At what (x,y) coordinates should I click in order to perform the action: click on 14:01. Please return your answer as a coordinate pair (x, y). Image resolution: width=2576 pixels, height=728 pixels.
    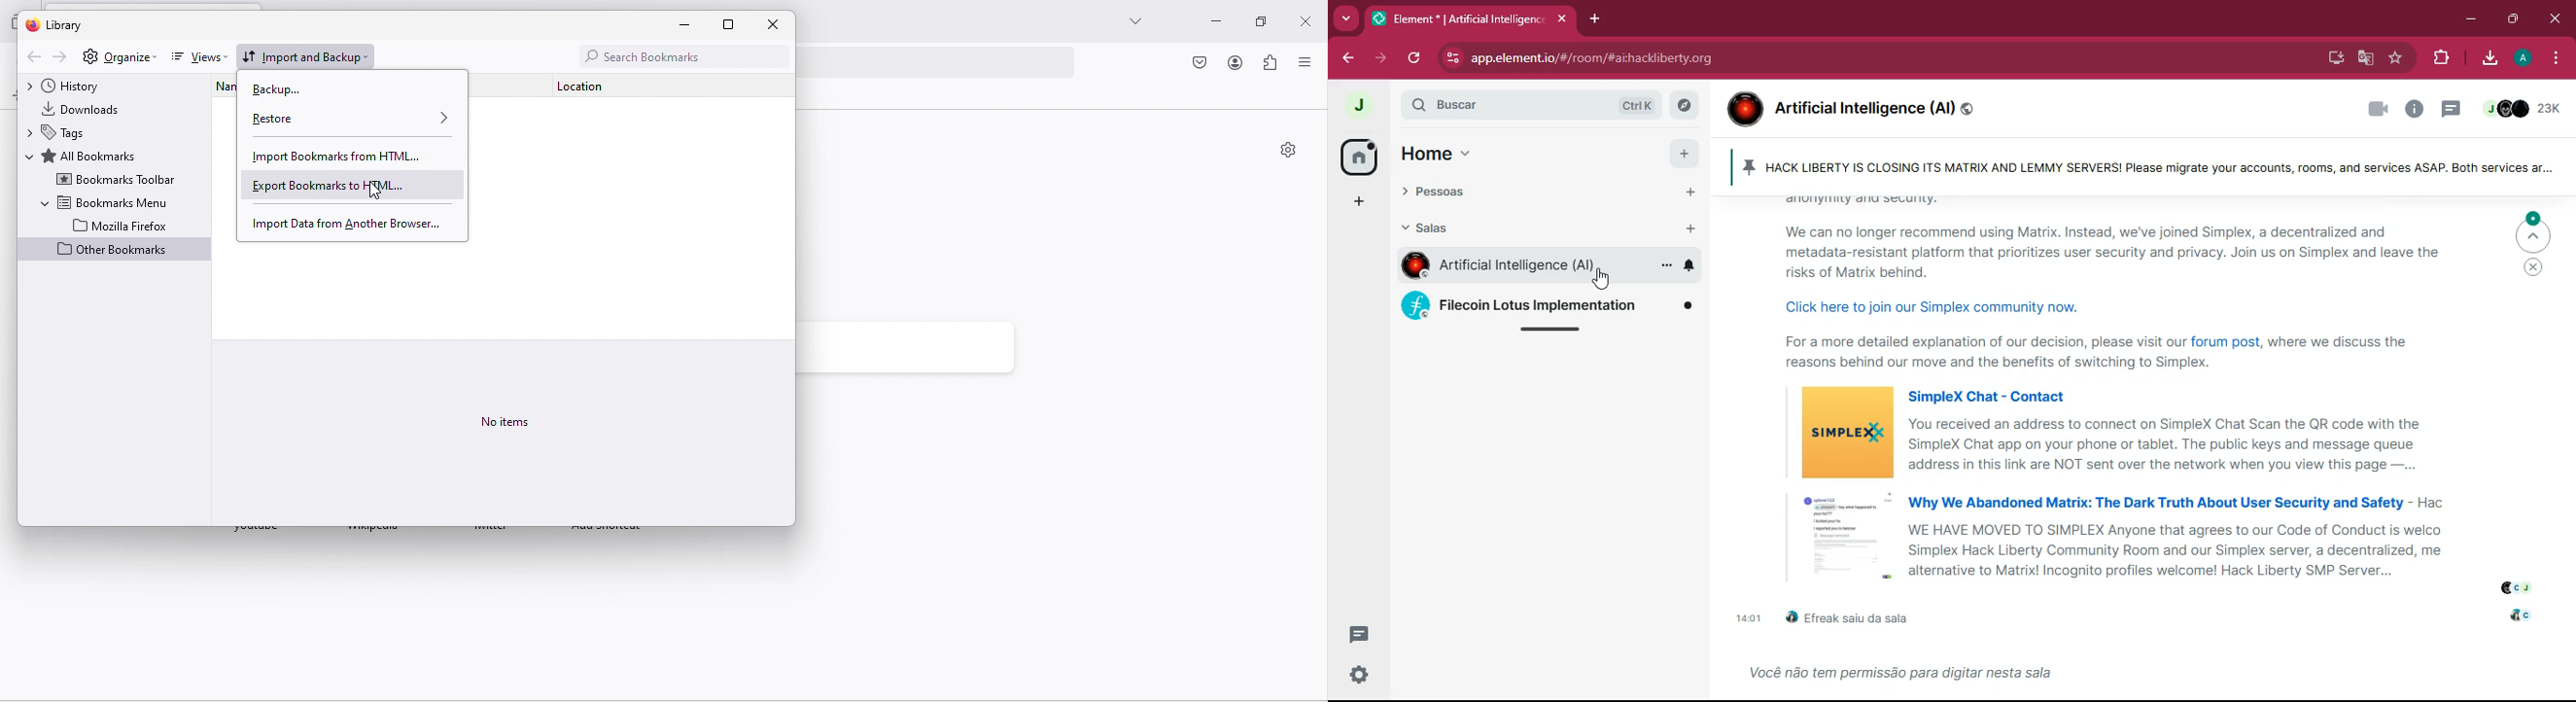
    Looking at the image, I should click on (1746, 619).